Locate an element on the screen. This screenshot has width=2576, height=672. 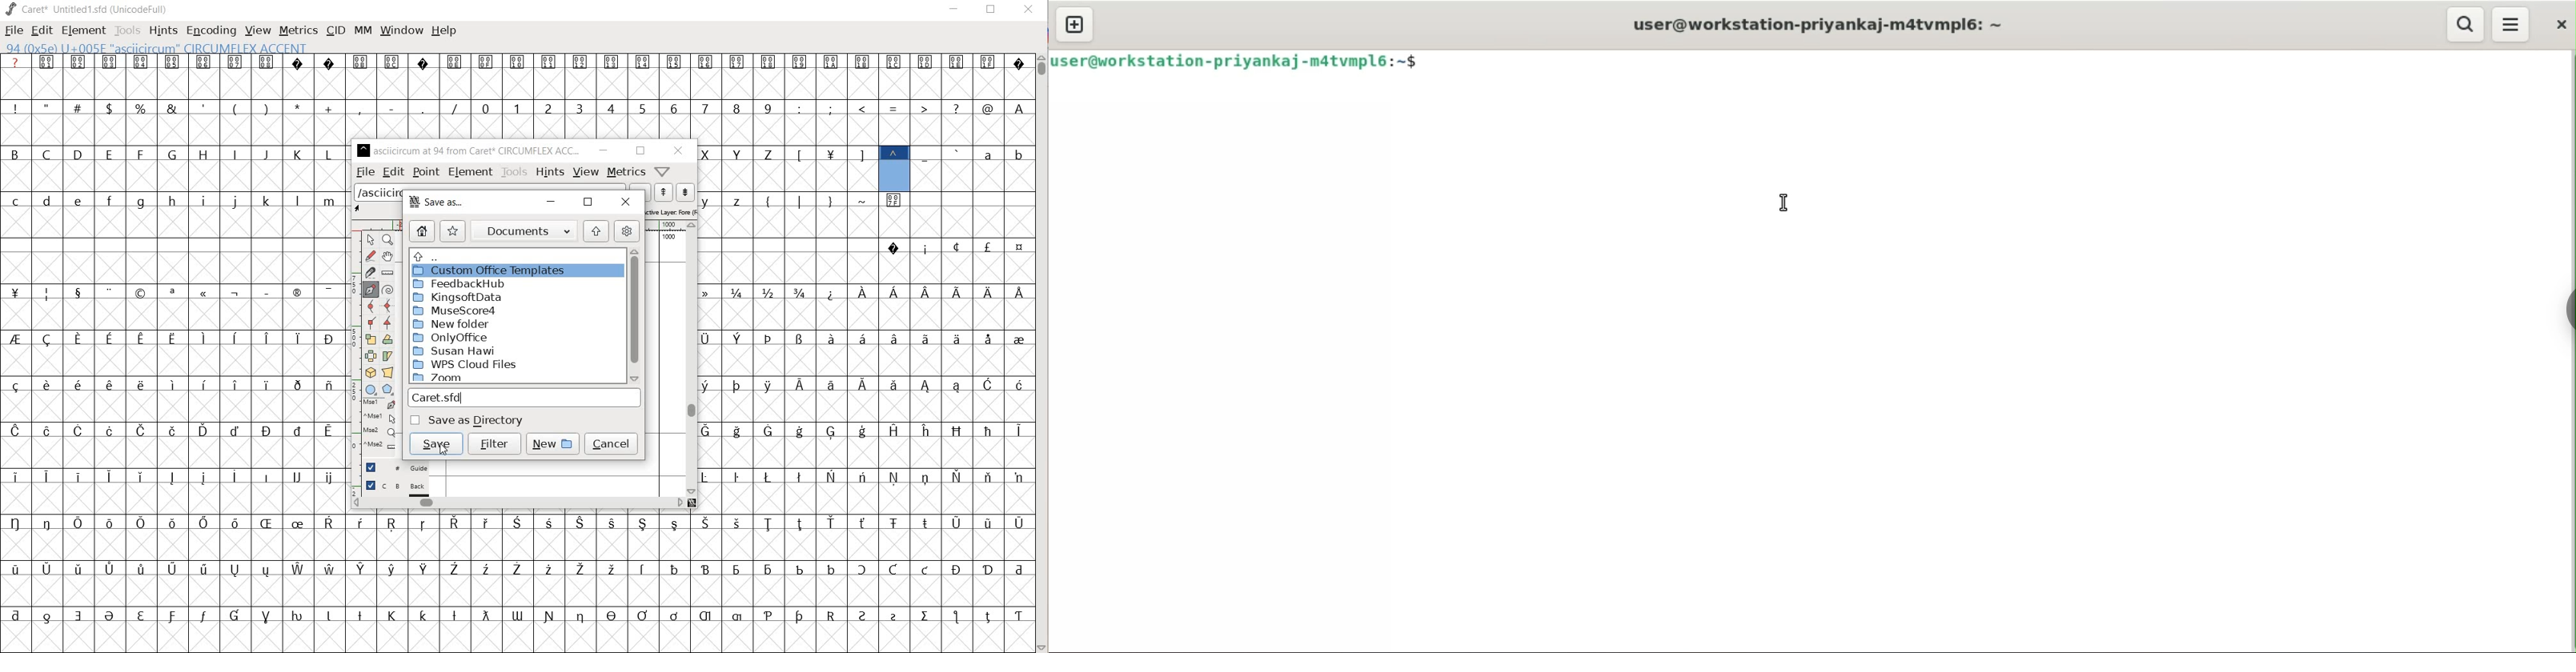
filter is located at coordinates (495, 444).